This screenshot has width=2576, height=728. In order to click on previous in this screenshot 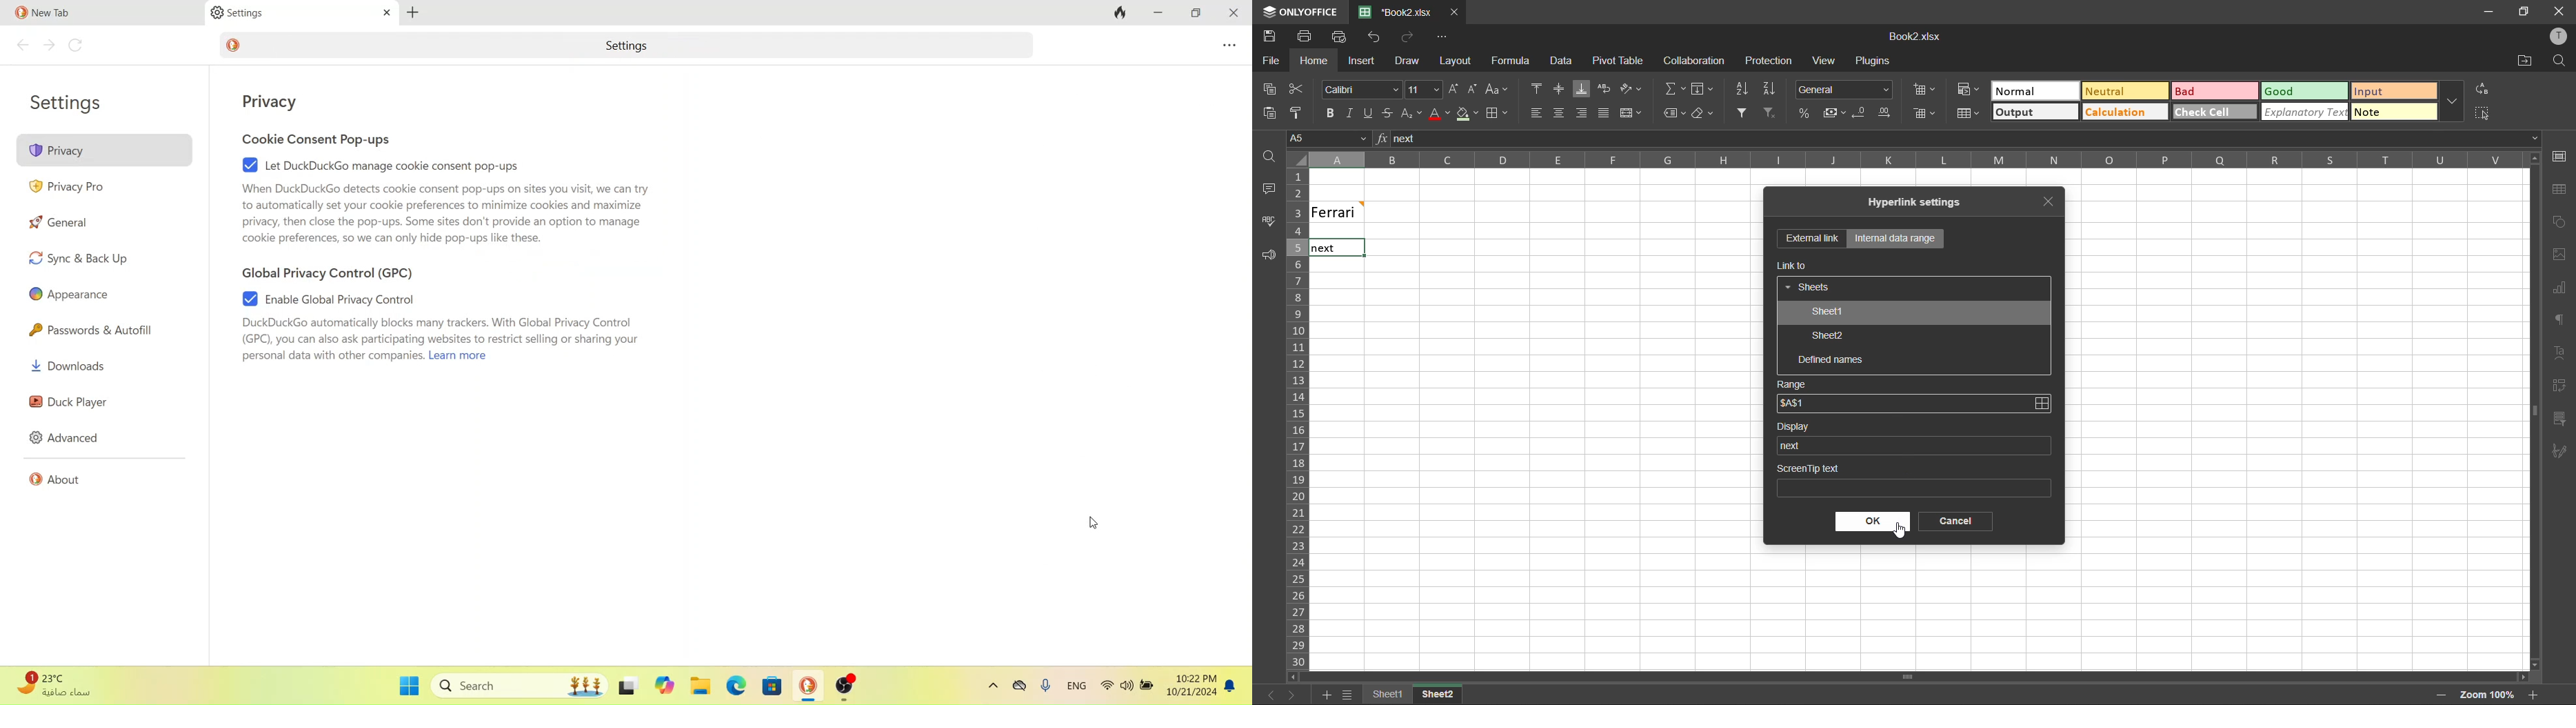, I will do `click(1263, 693)`.